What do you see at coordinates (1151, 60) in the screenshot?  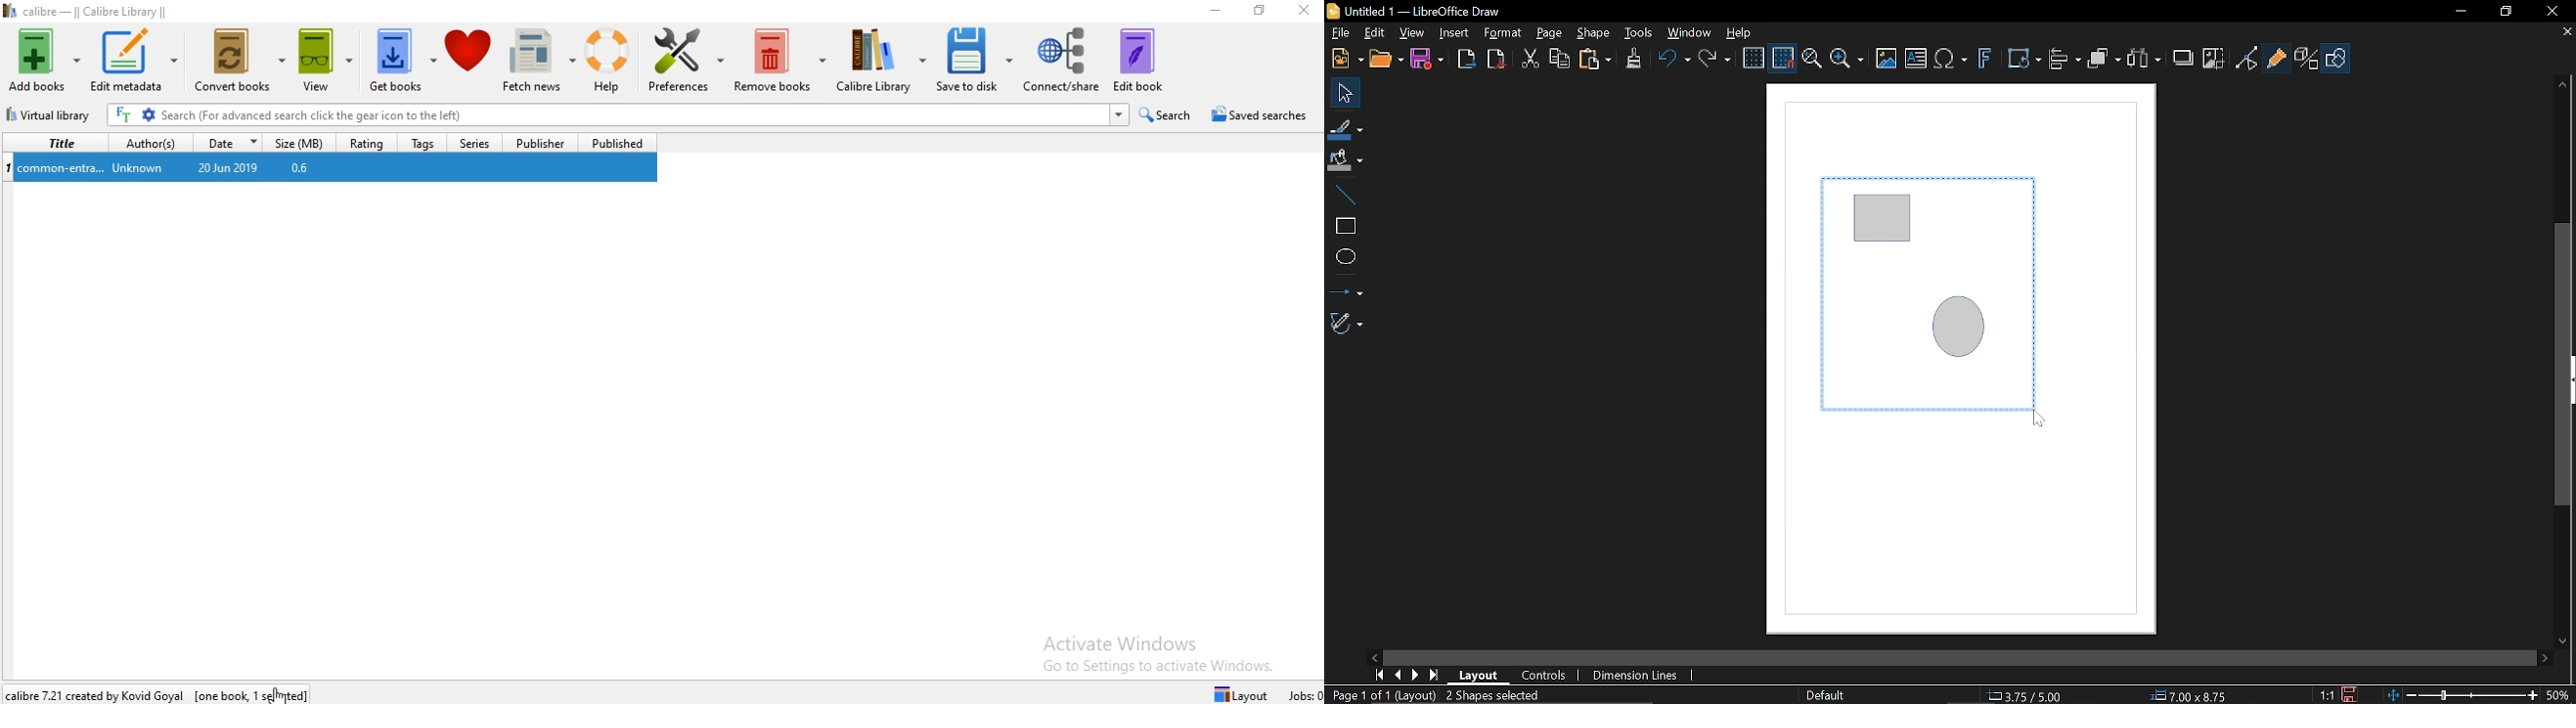 I see `Edit book` at bounding box center [1151, 60].